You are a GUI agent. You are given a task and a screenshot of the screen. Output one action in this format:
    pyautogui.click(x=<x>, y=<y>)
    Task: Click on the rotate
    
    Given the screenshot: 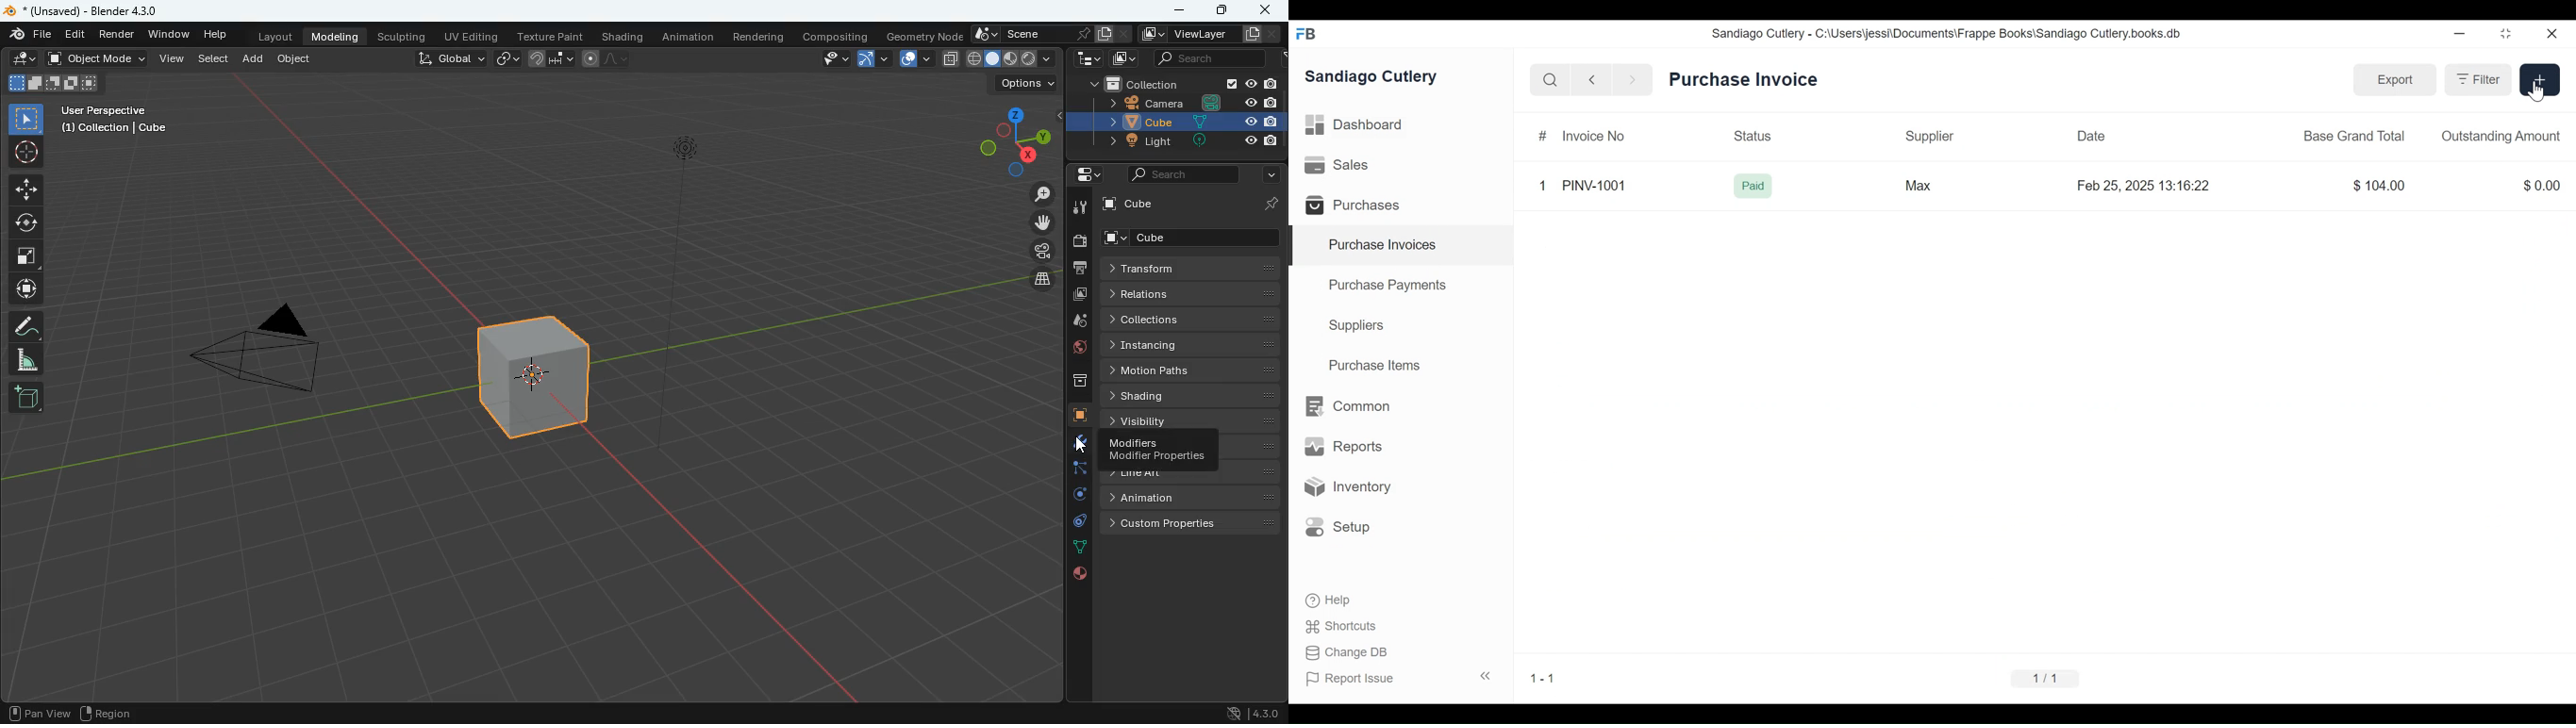 What is the action you would take?
    pyautogui.click(x=1076, y=498)
    